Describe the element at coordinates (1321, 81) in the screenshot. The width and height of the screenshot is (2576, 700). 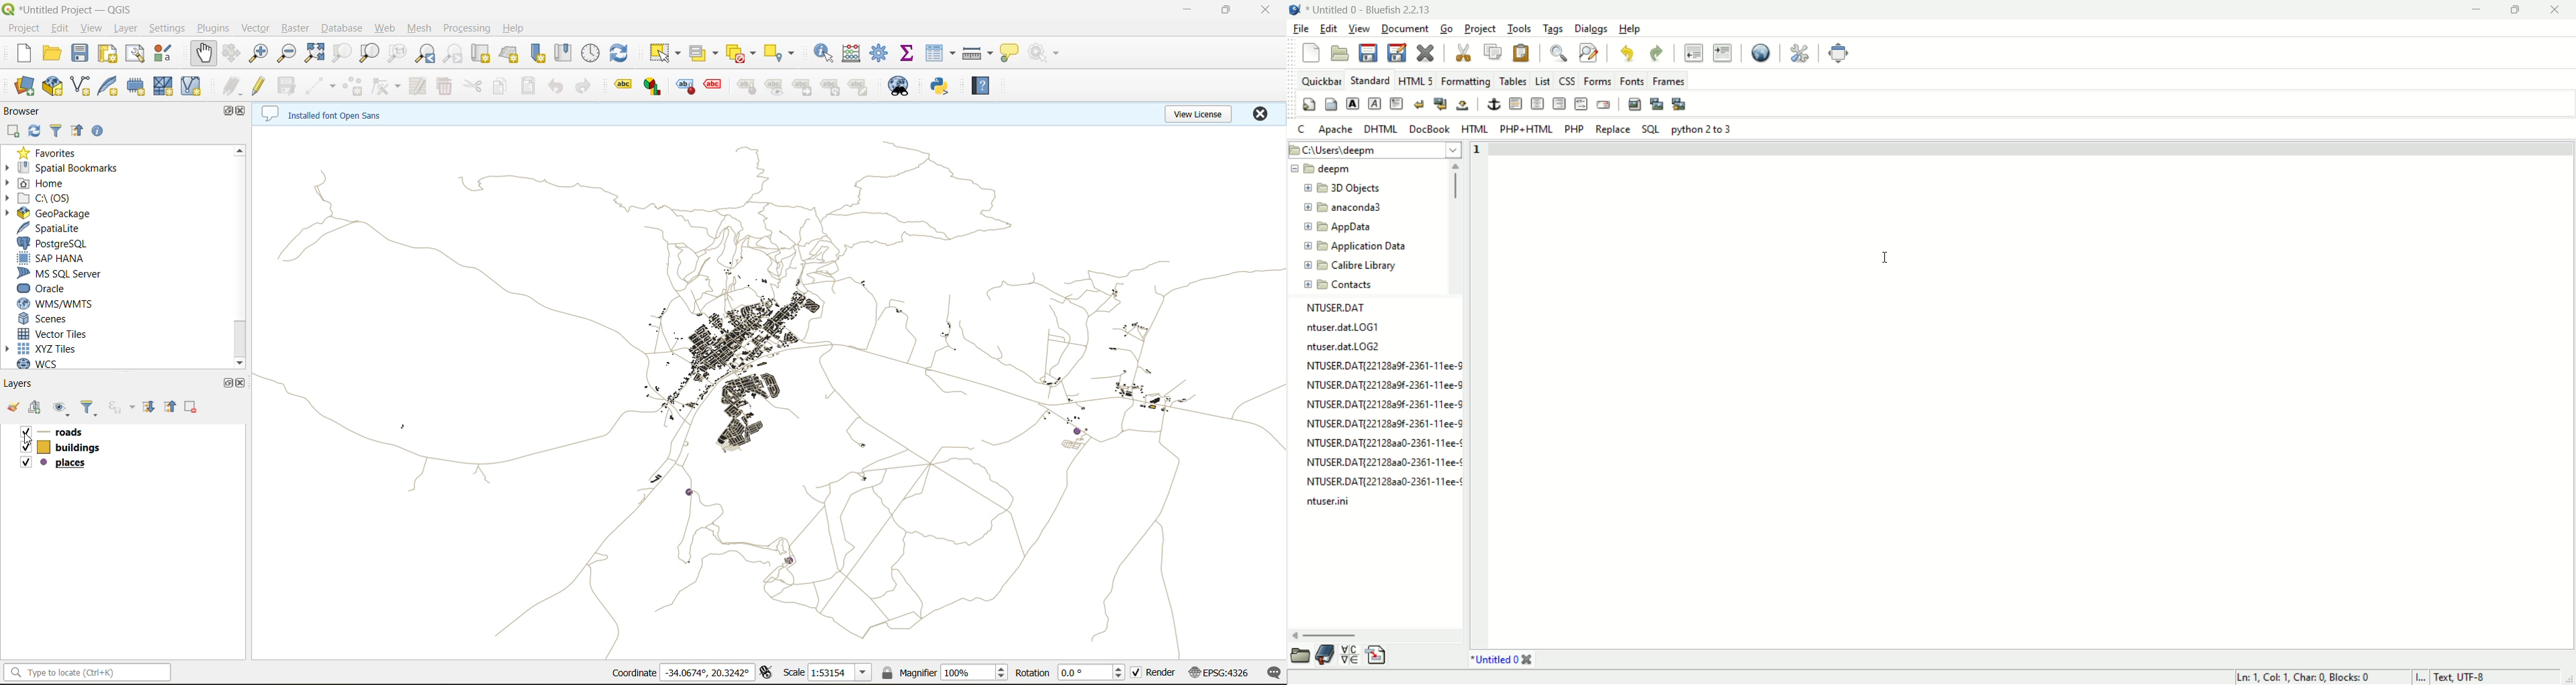
I see `quickbar` at that location.